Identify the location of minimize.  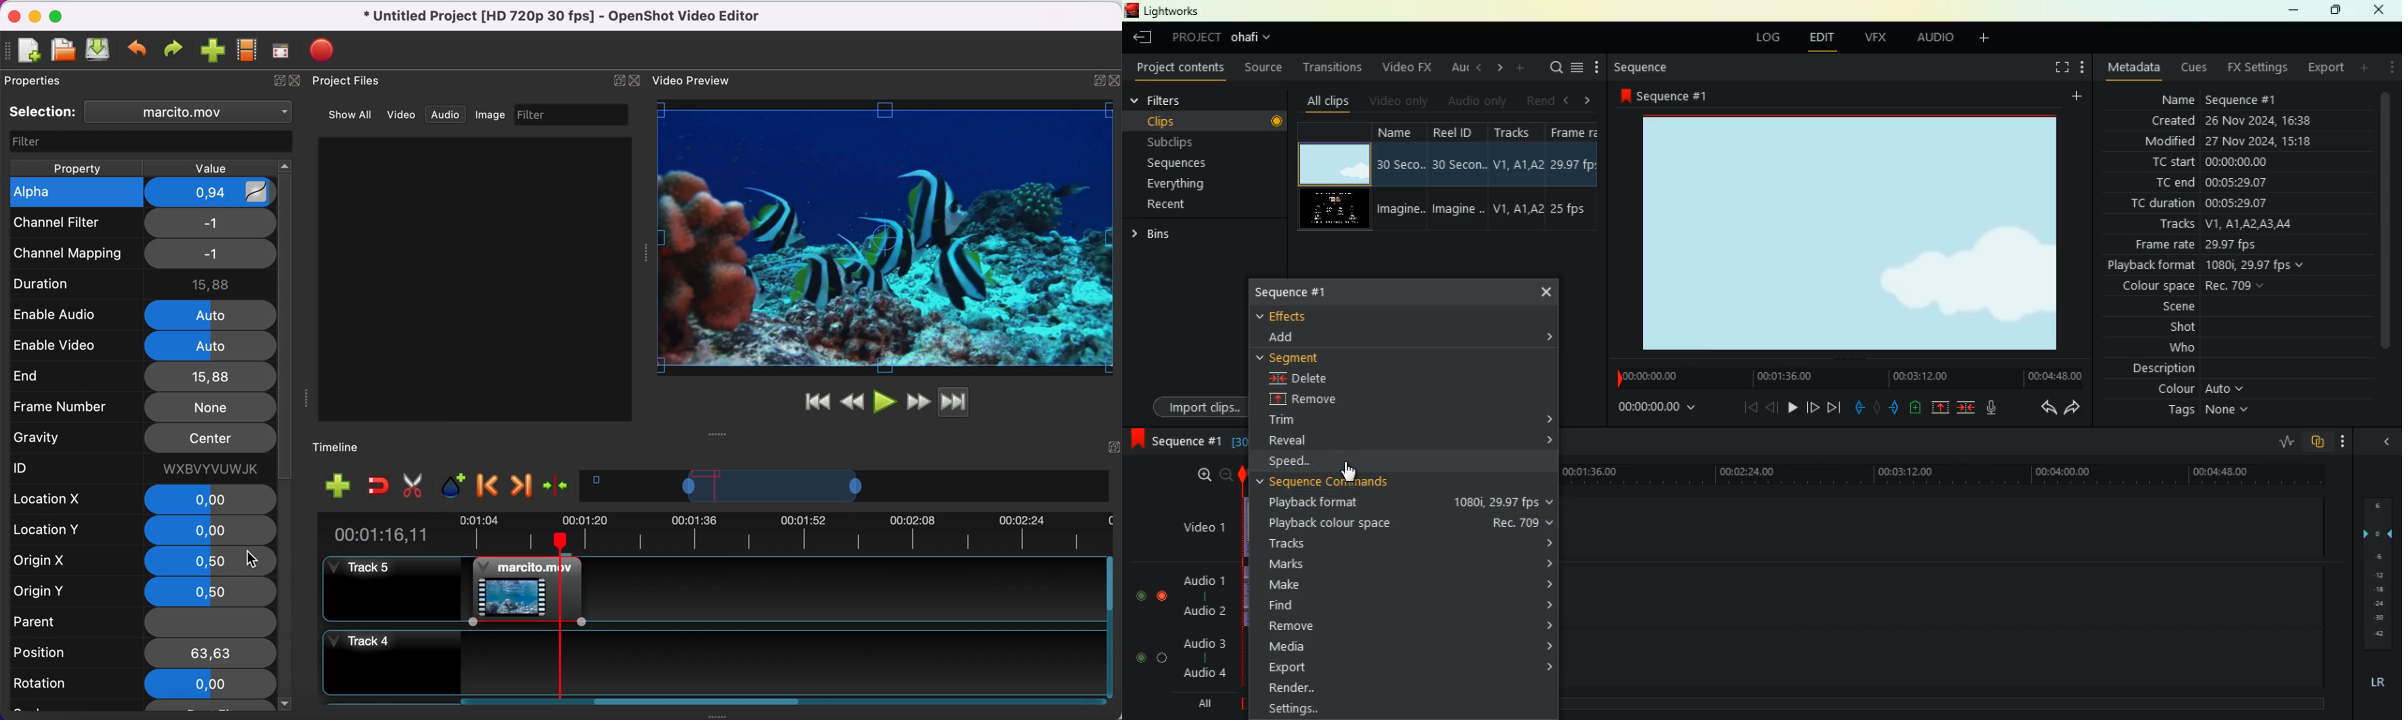
(2288, 11).